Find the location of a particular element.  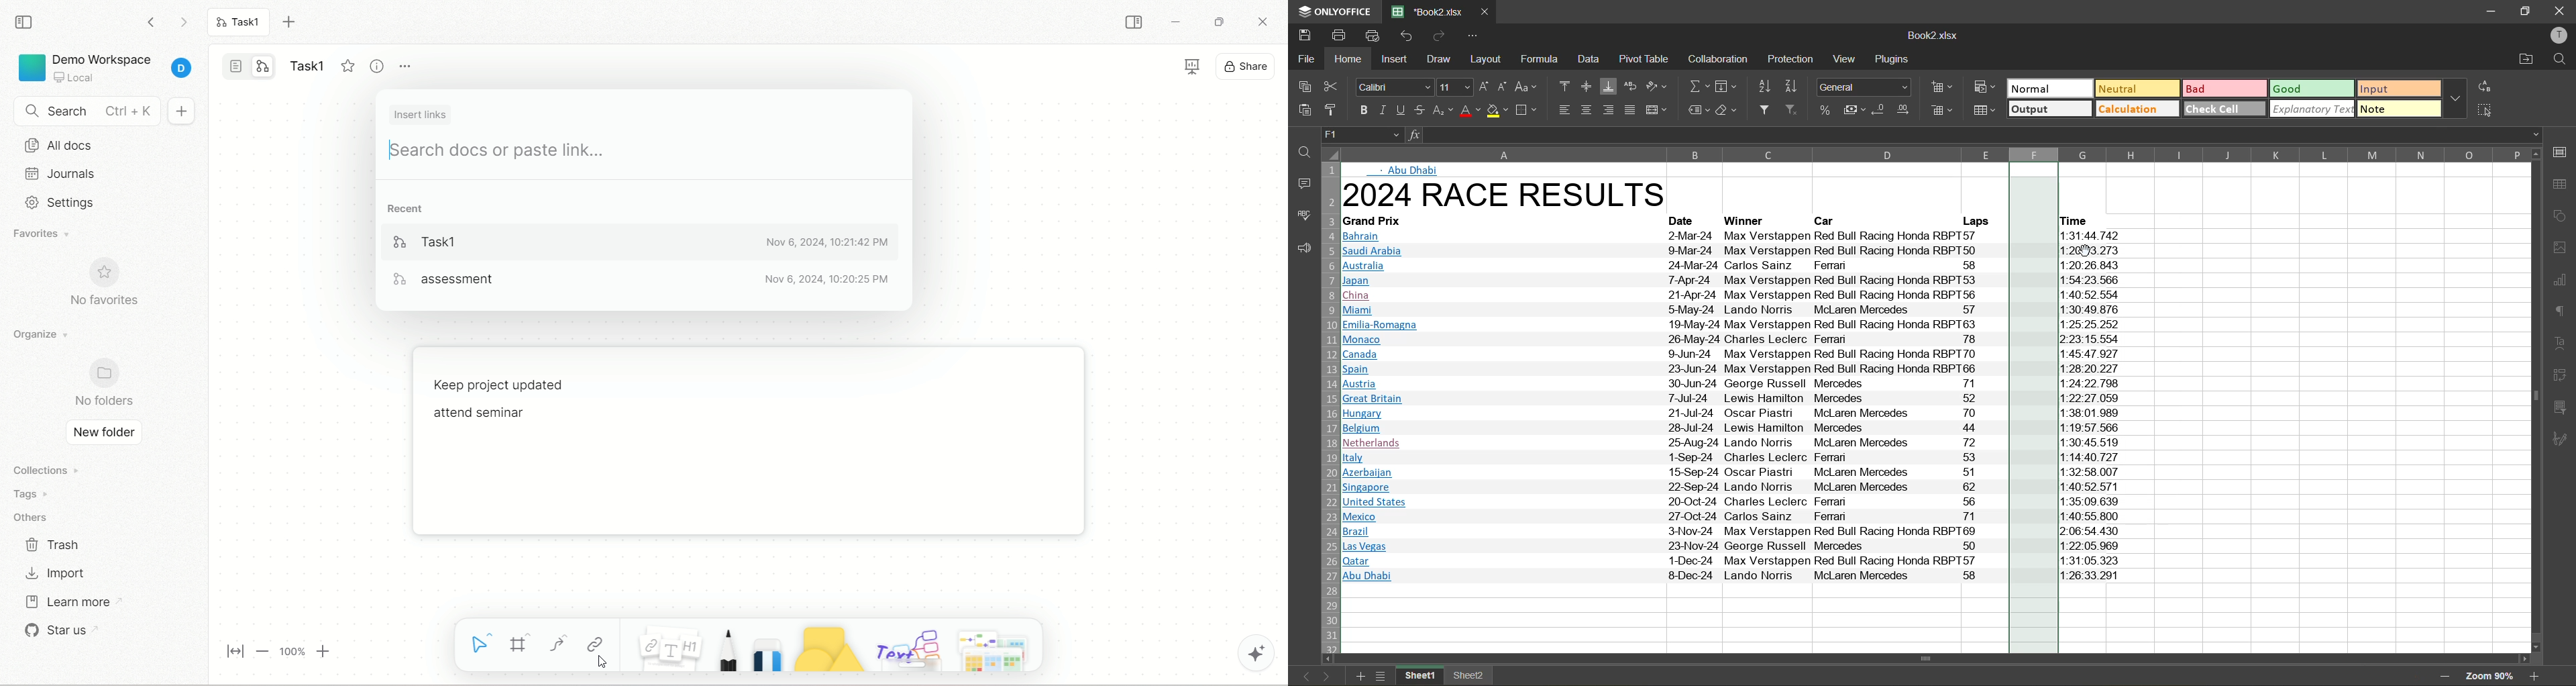

zoom factor 85% is located at coordinates (2491, 676).